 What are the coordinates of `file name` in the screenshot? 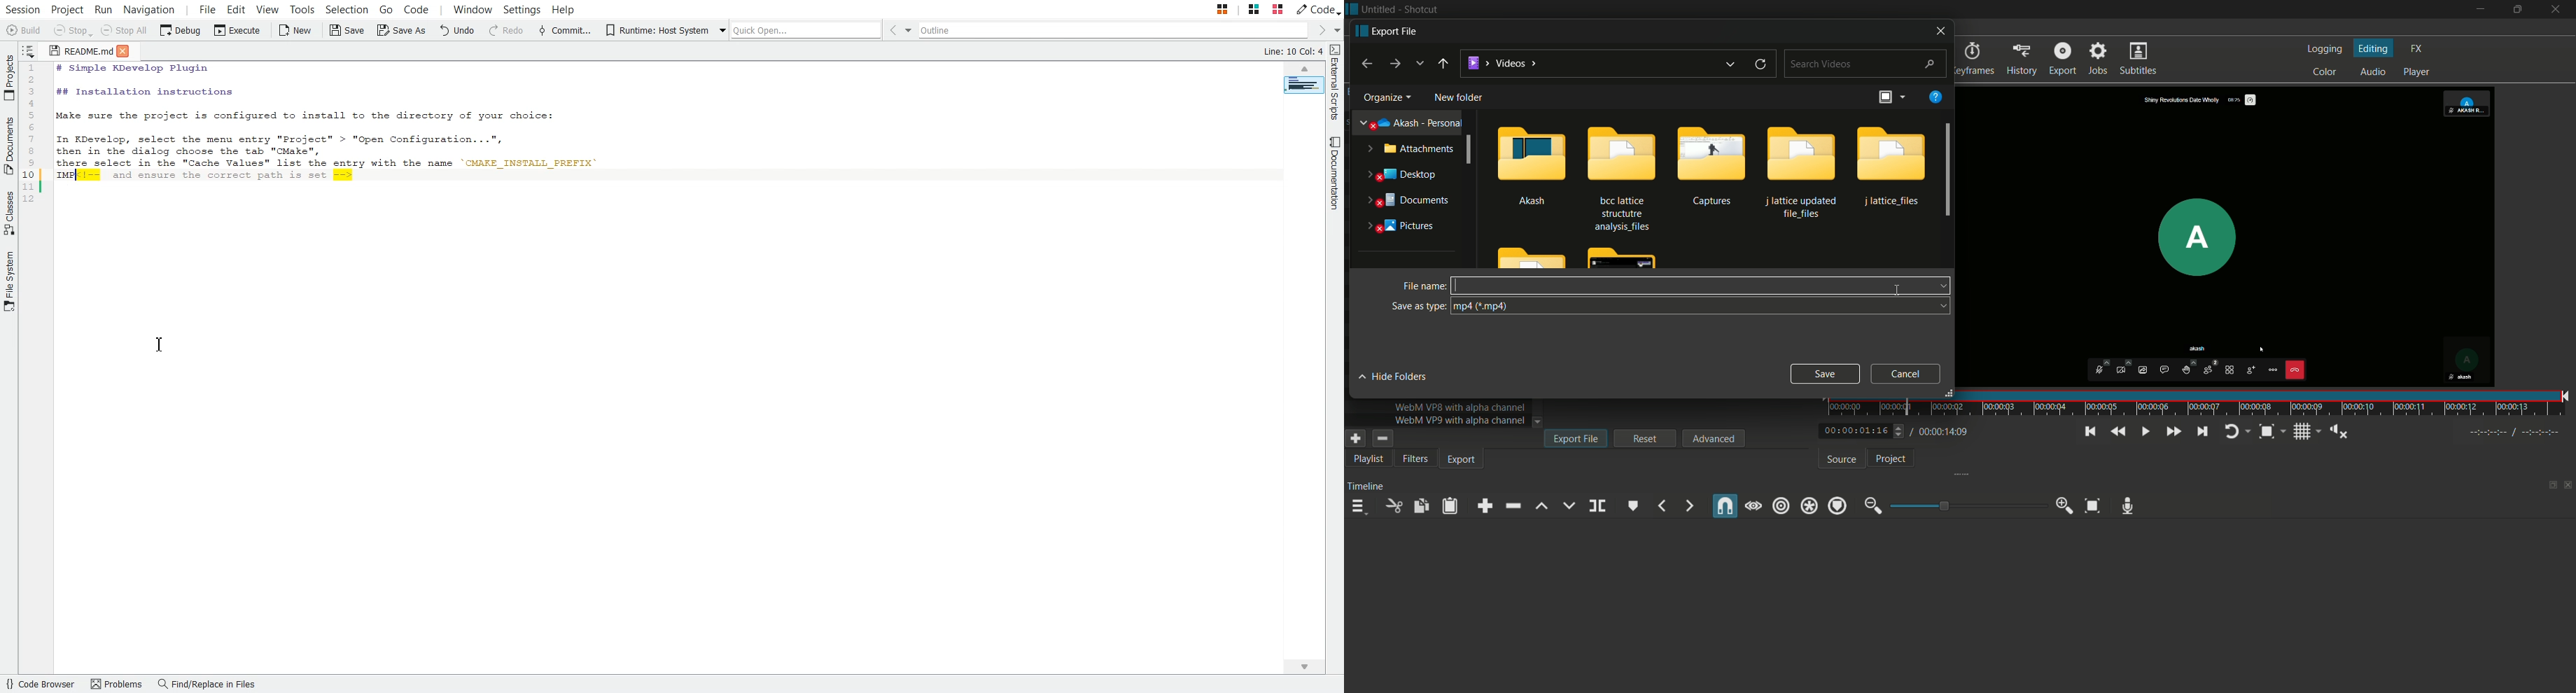 It's located at (1422, 286).